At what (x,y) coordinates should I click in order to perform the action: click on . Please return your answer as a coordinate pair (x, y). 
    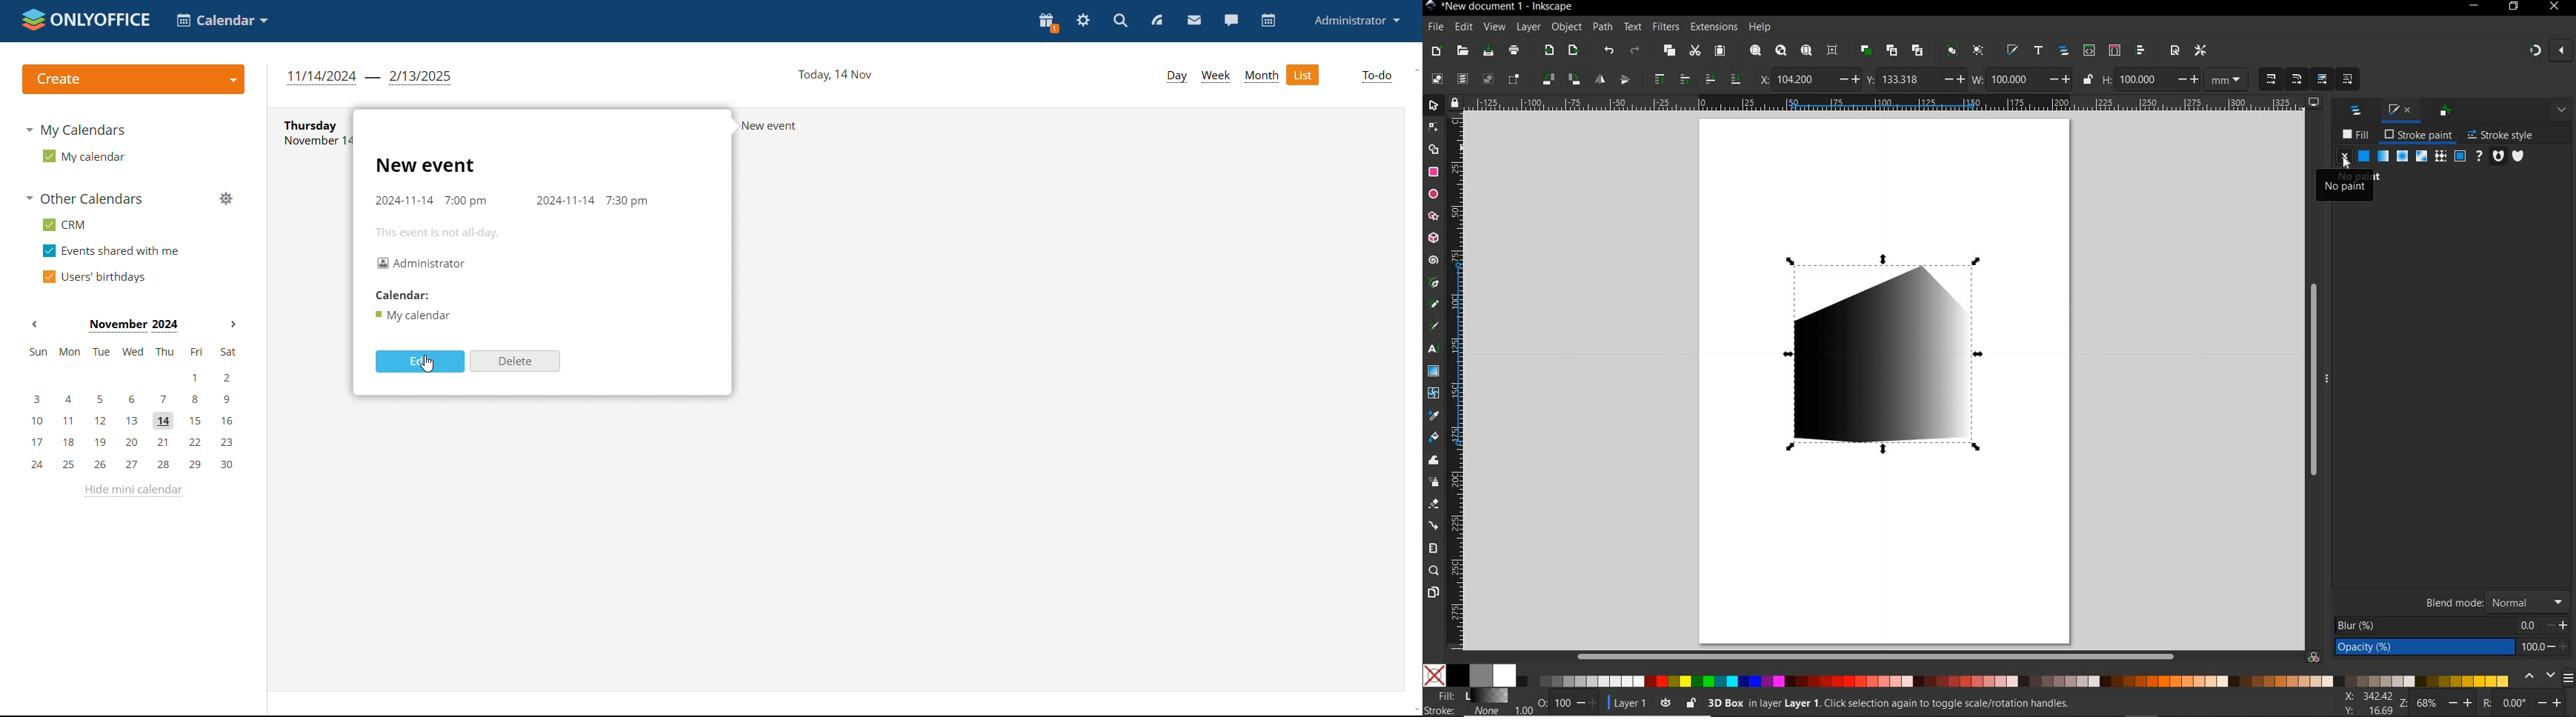
    Looking at the image, I should click on (2532, 626).